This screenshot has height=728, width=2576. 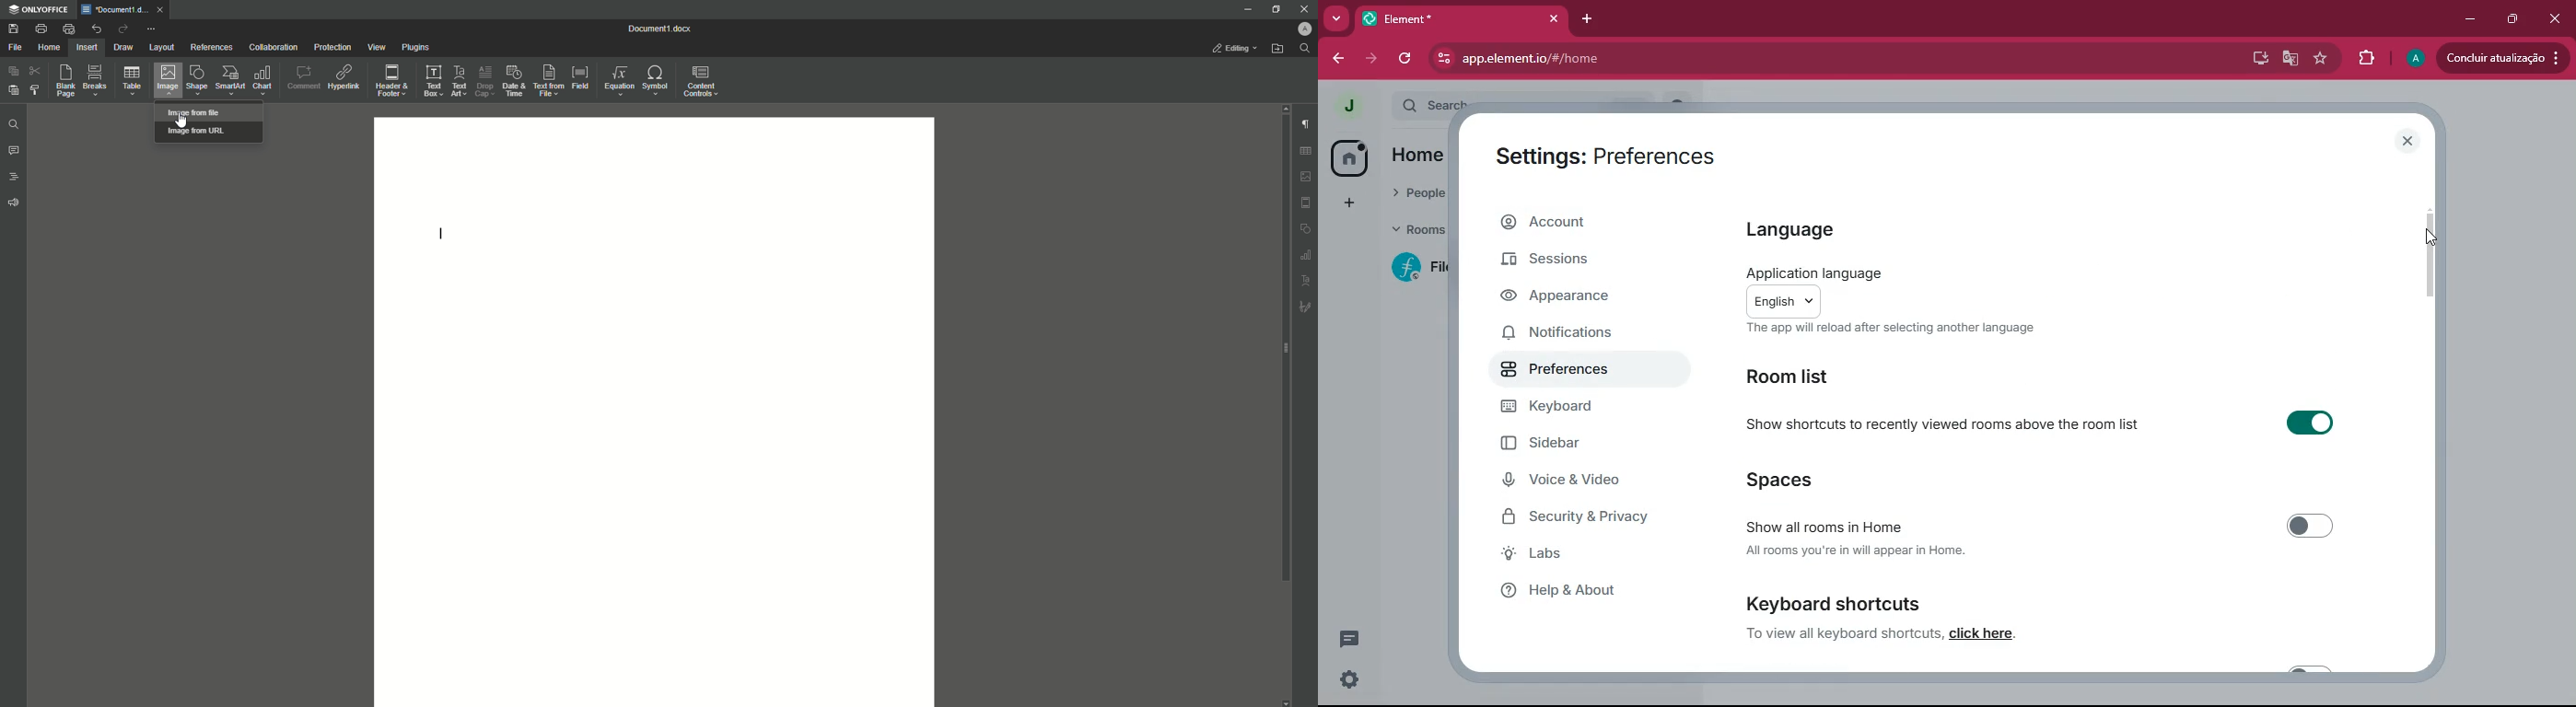 What do you see at coordinates (208, 48) in the screenshot?
I see `References` at bounding box center [208, 48].